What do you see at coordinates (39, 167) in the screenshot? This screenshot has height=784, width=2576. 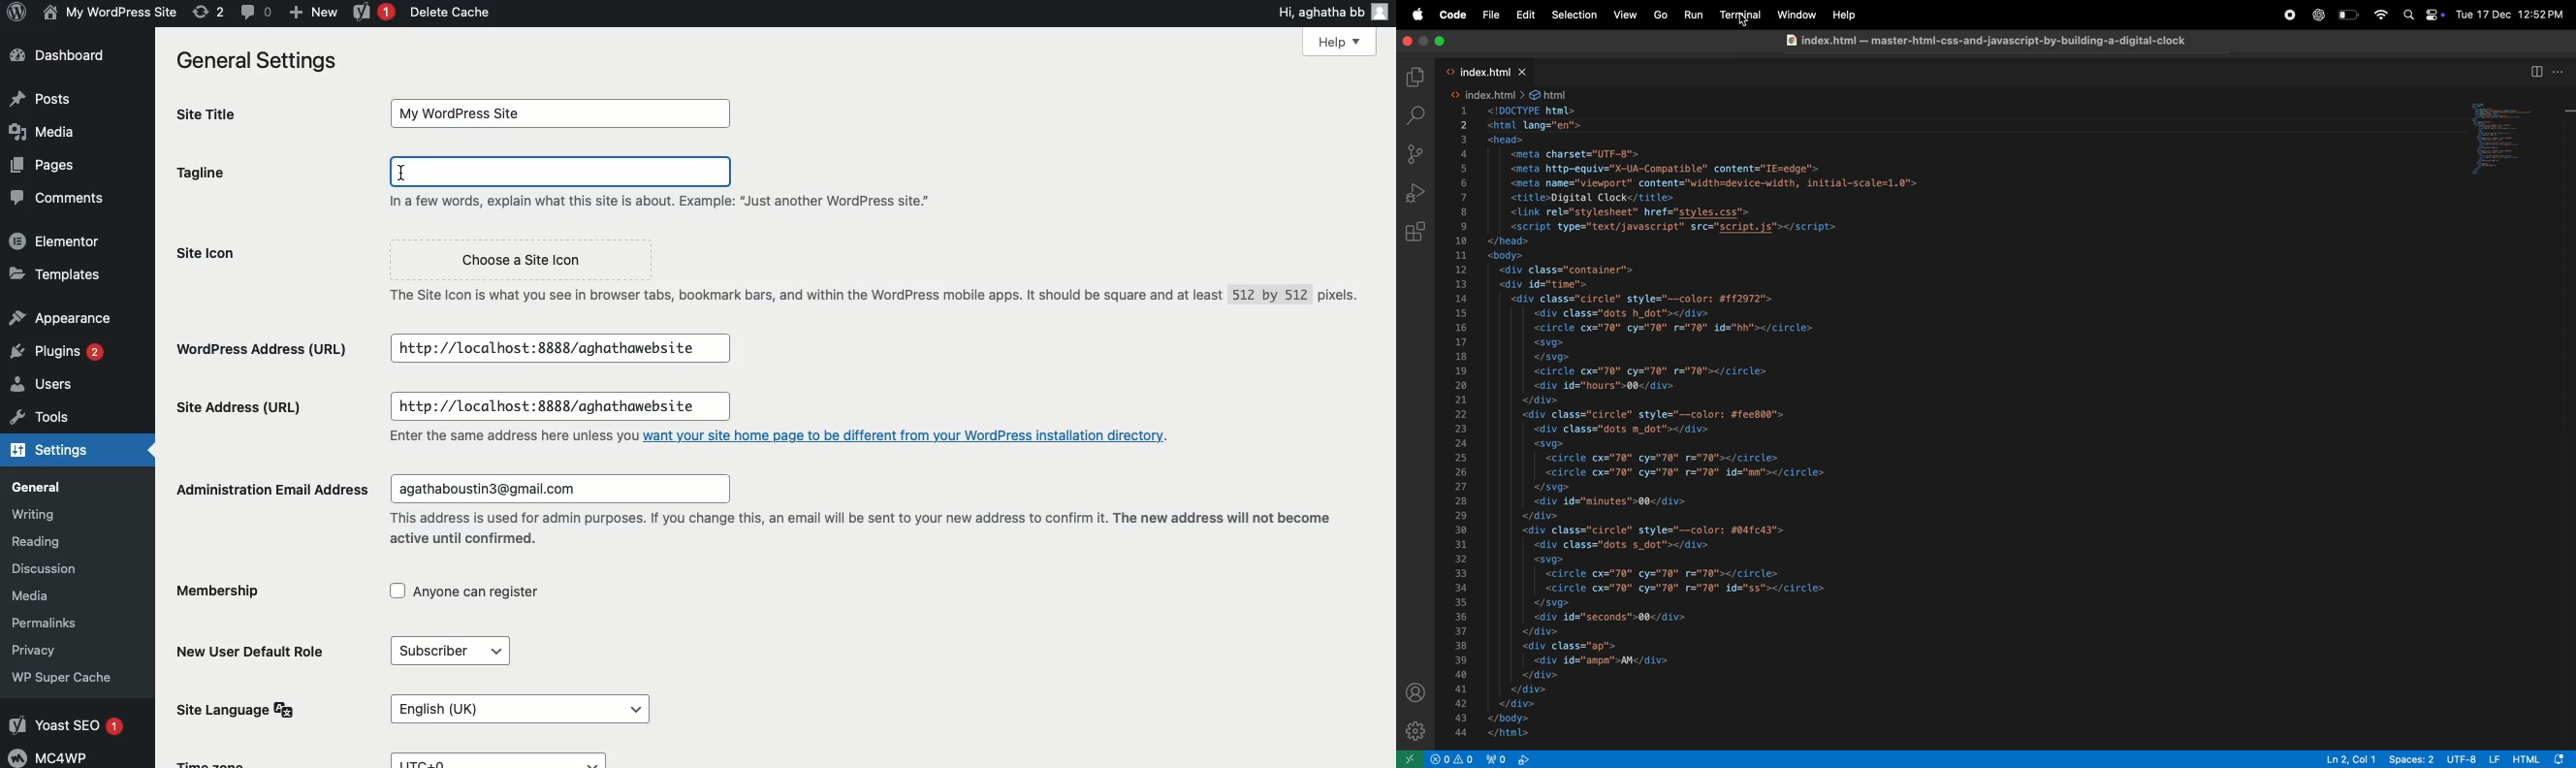 I see `Pages` at bounding box center [39, 167].